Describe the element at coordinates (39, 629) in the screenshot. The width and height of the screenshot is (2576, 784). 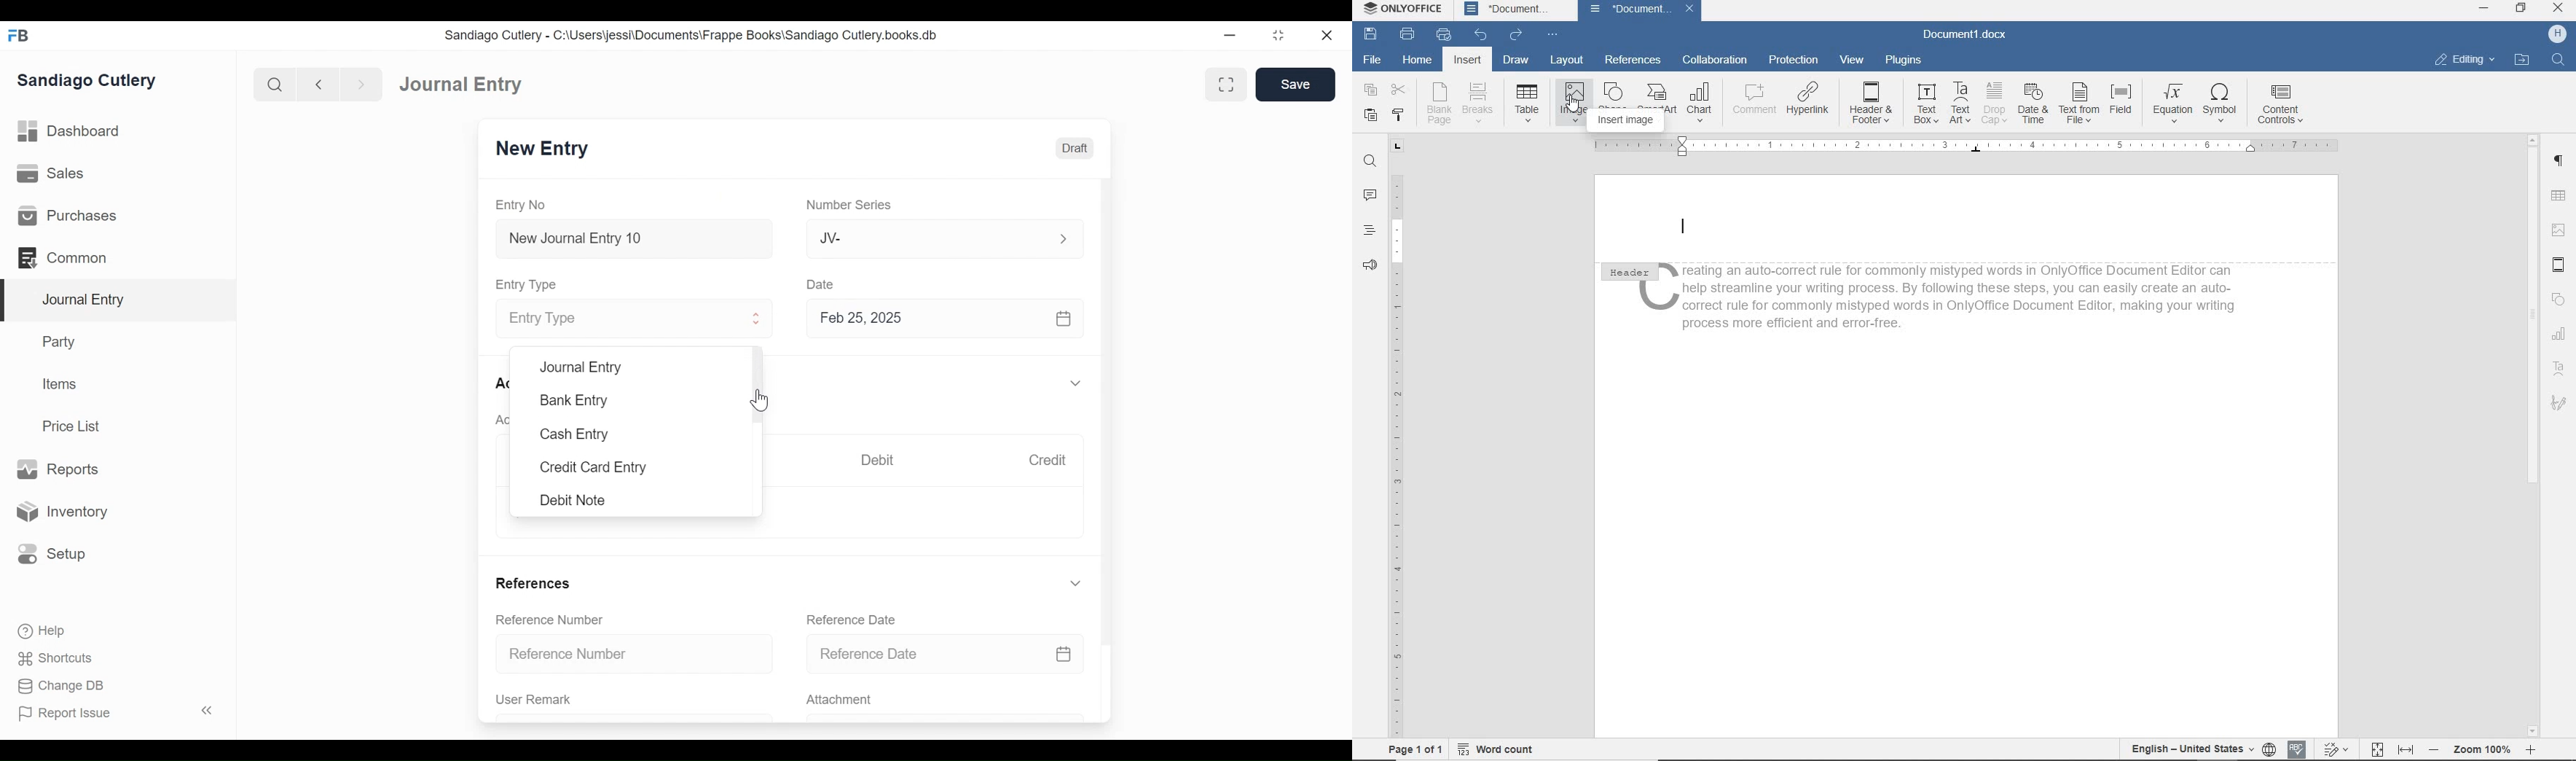
I see `Help` at that location.